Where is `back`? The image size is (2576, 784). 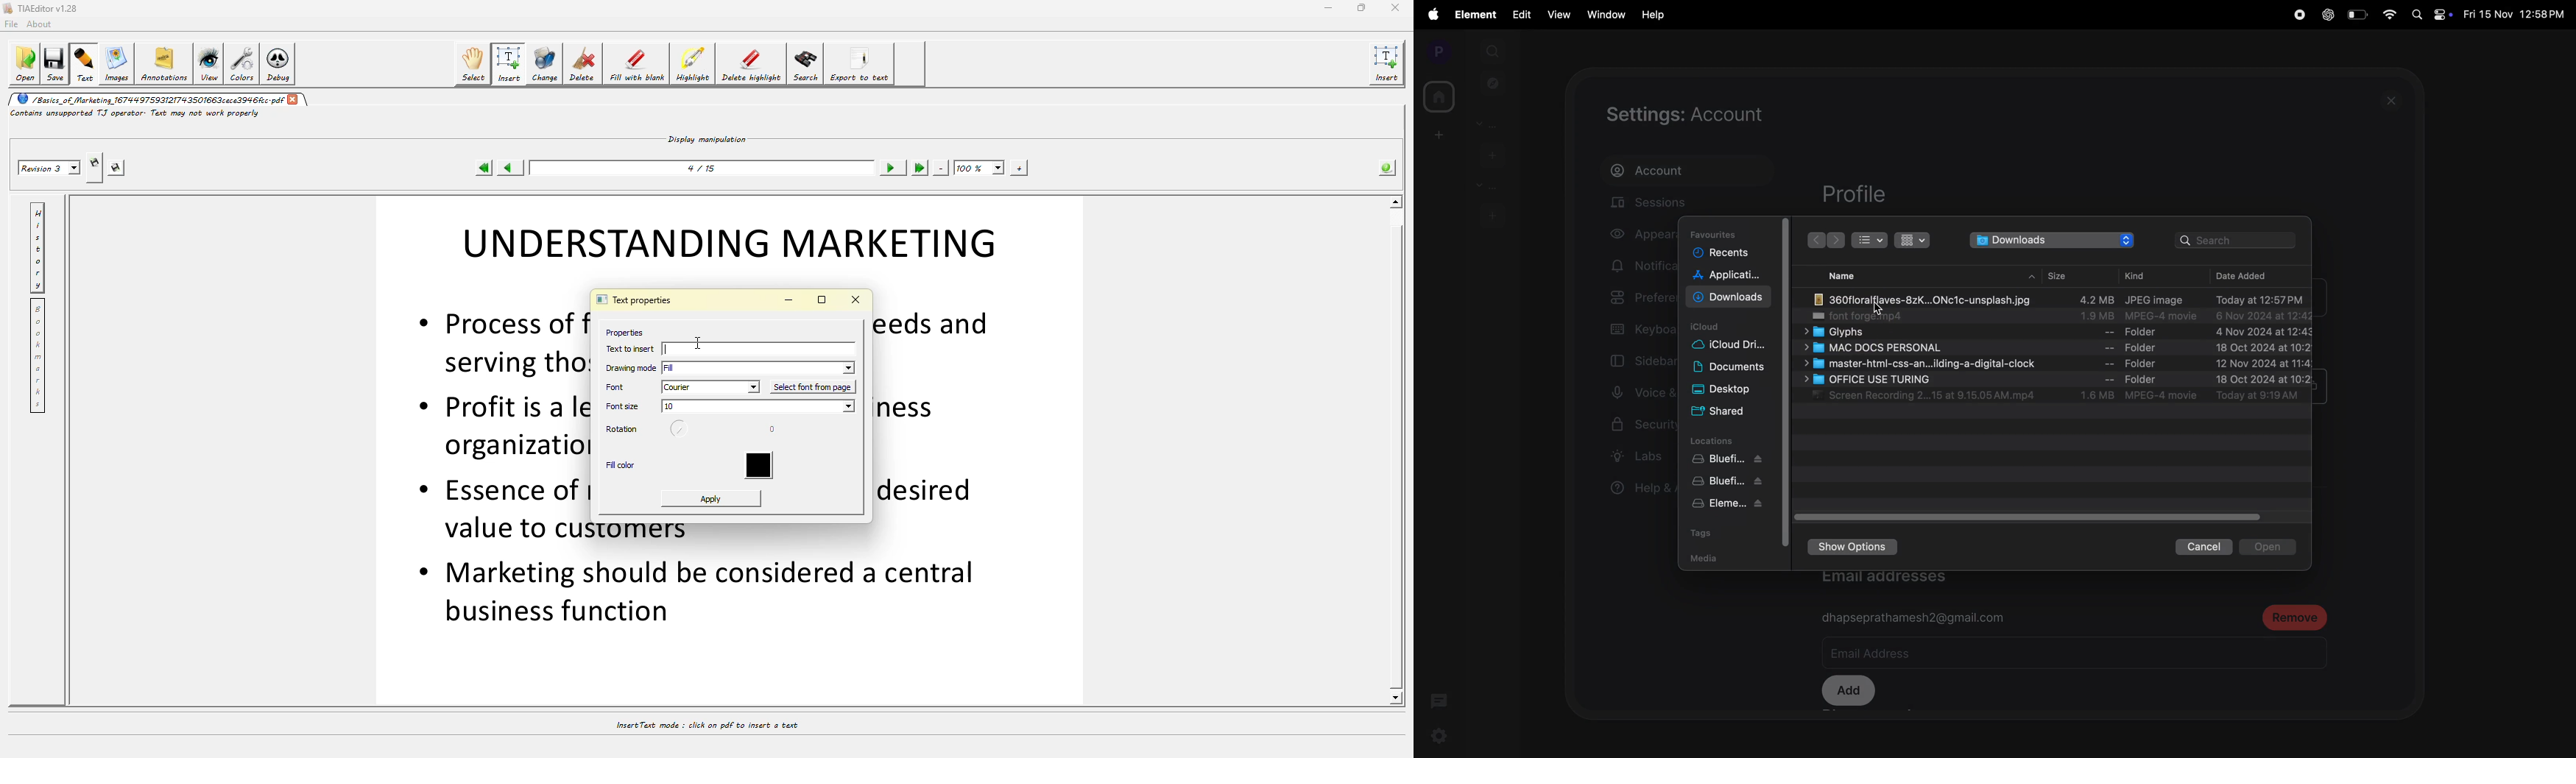 back is located at coordinates (1837, 241).